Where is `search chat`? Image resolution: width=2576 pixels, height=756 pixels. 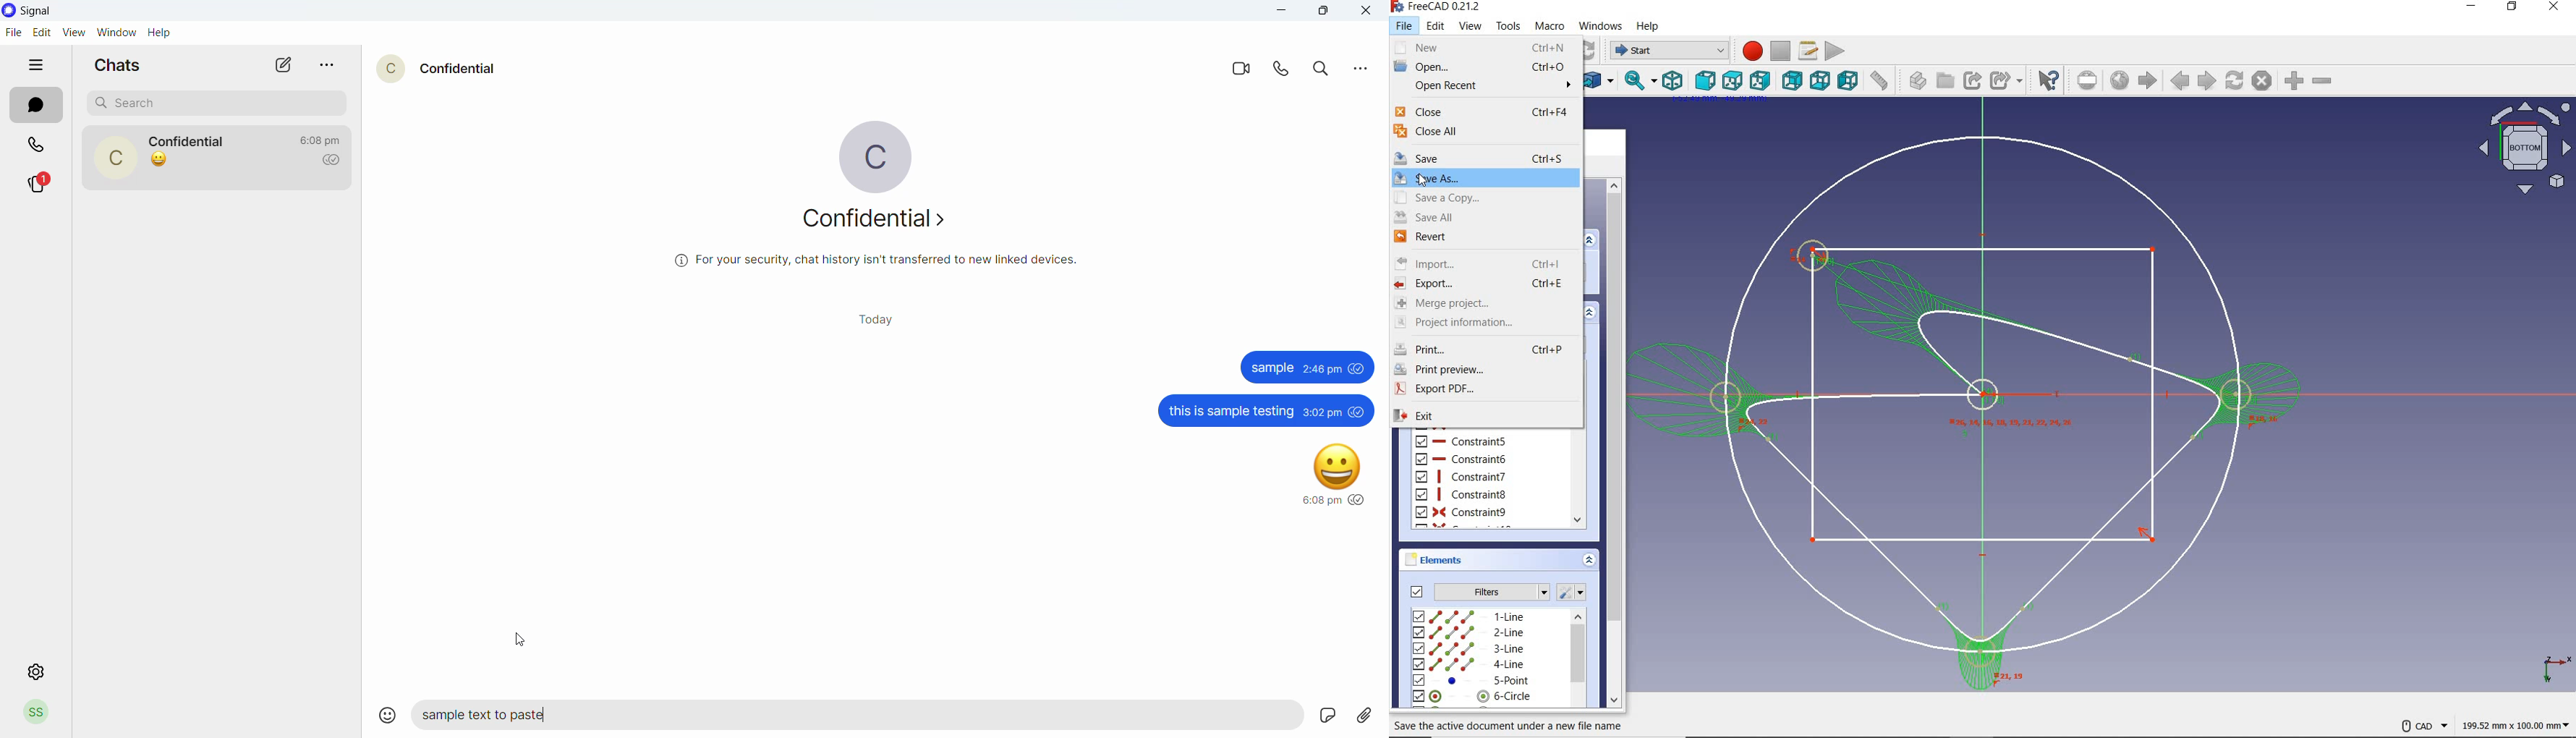 search chat is located at coordinates (221, 102).